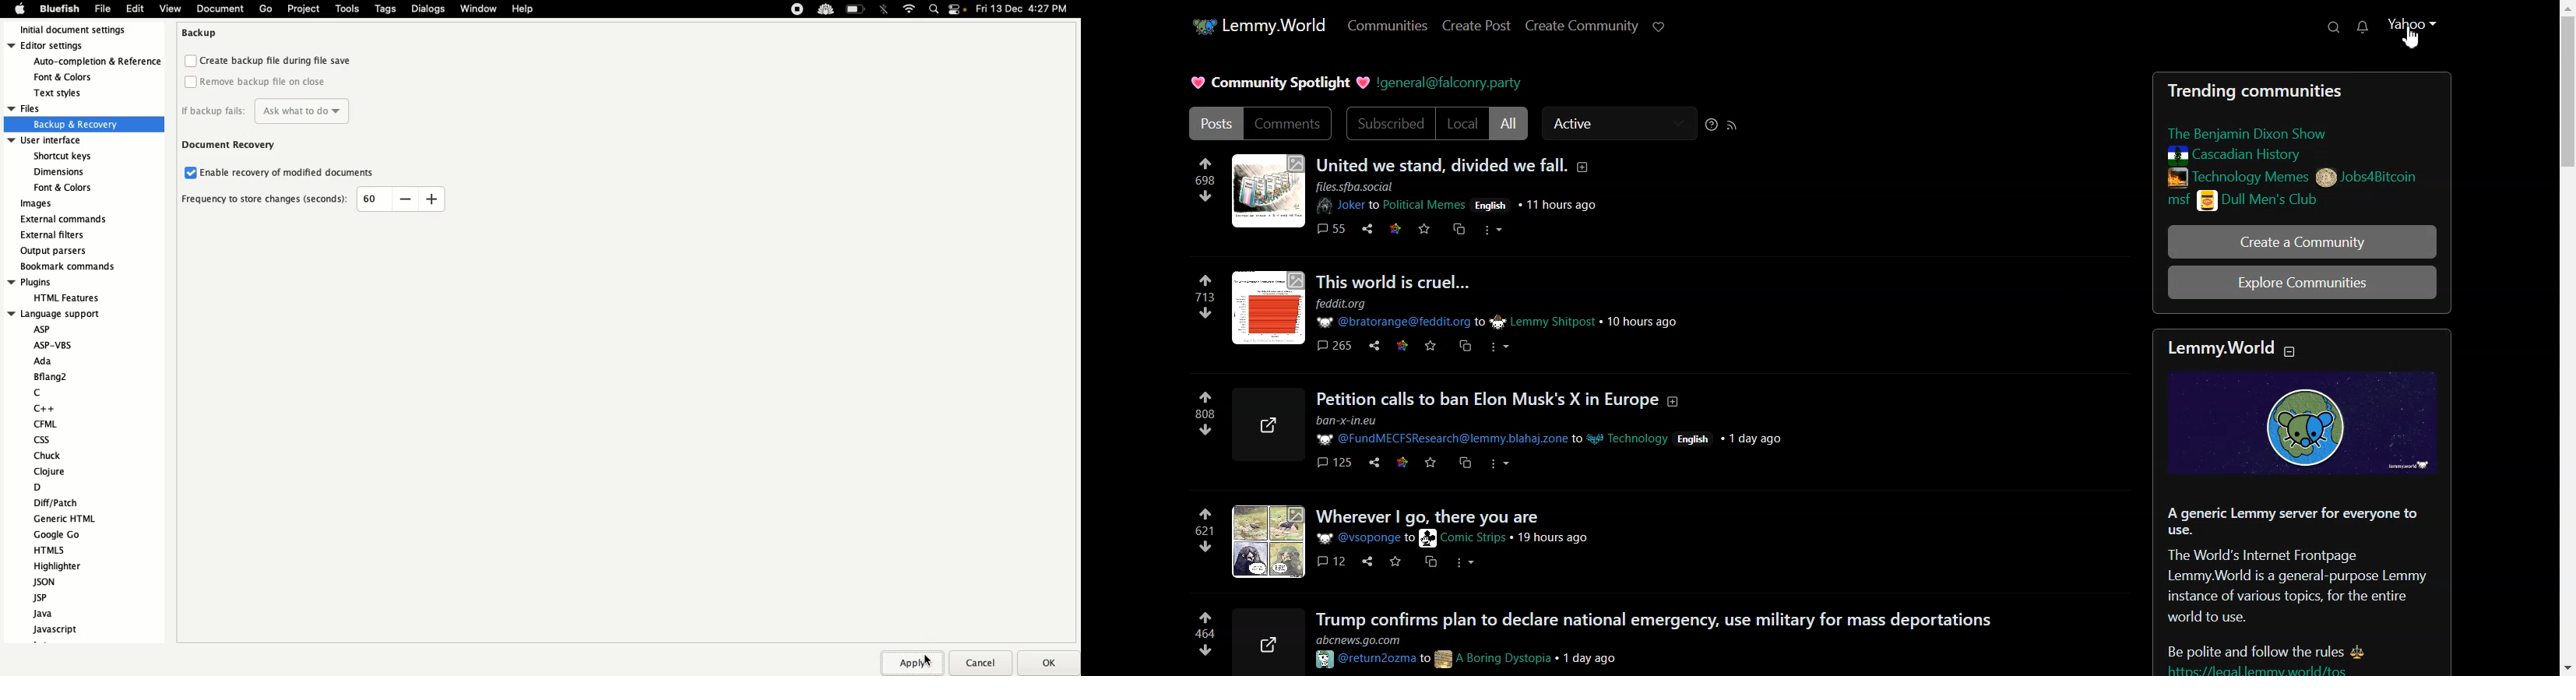  Describe the element at coordinates (909, 8) in the screenshot. I see `Internet` at that location.